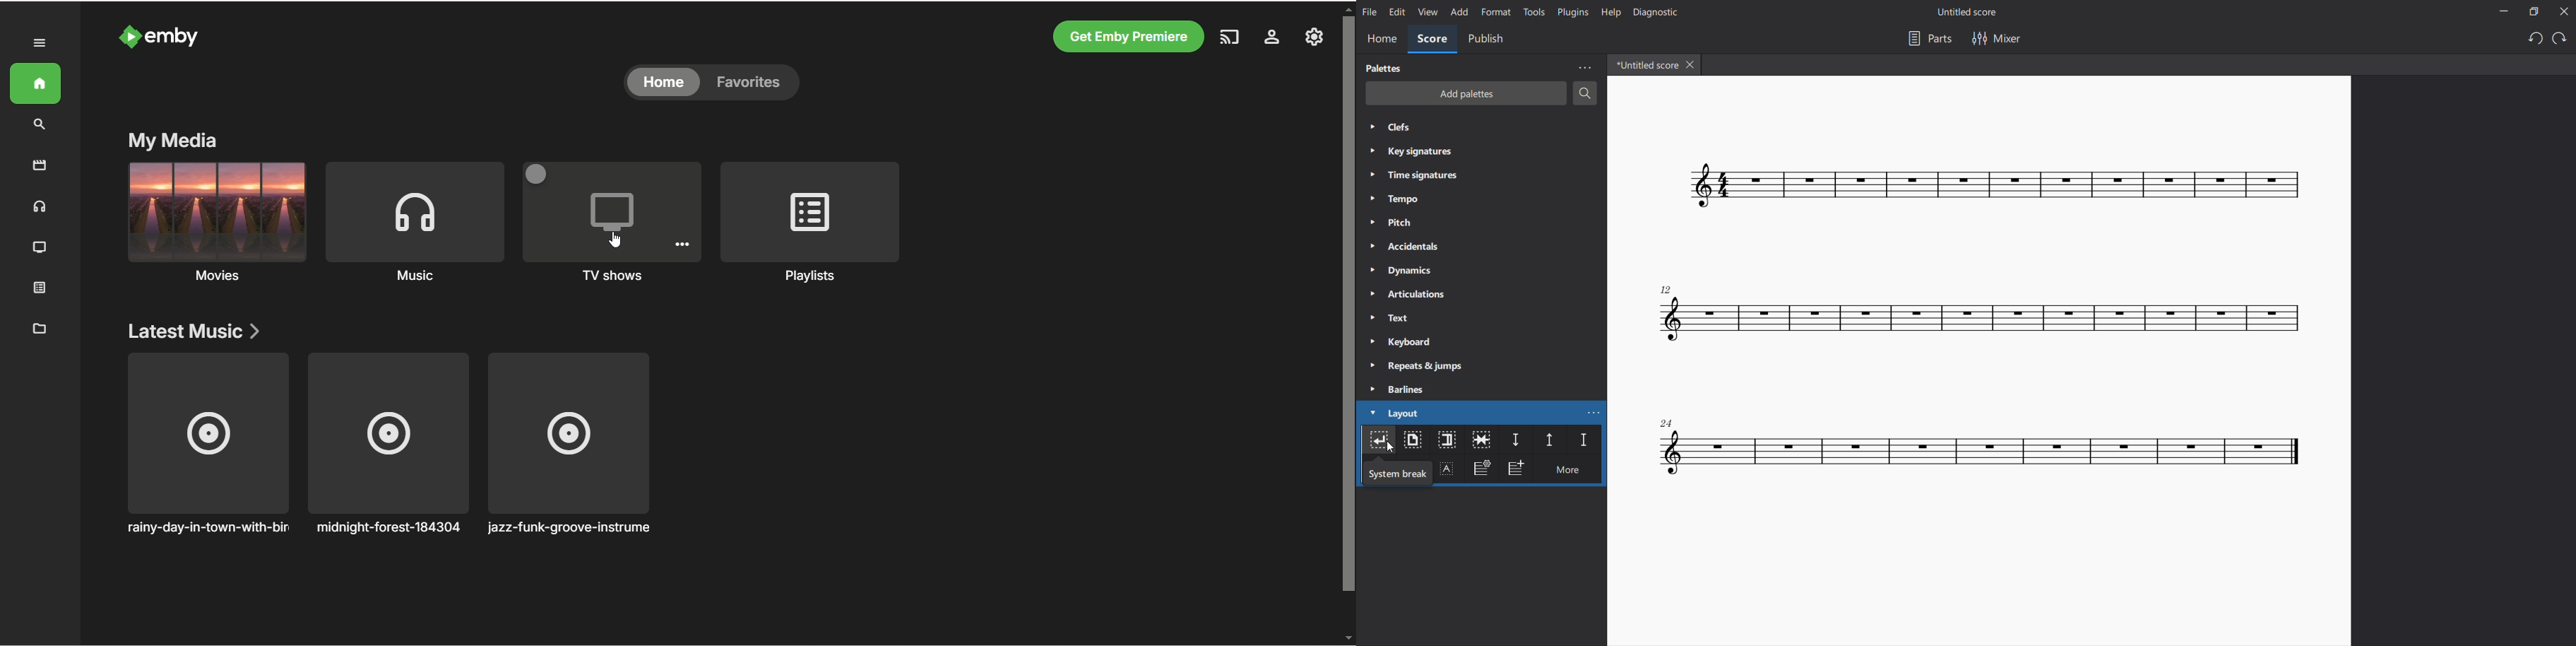 This screenshot has height=672, width=2576. I want to click on staff spacer up, so click(1546, 440).